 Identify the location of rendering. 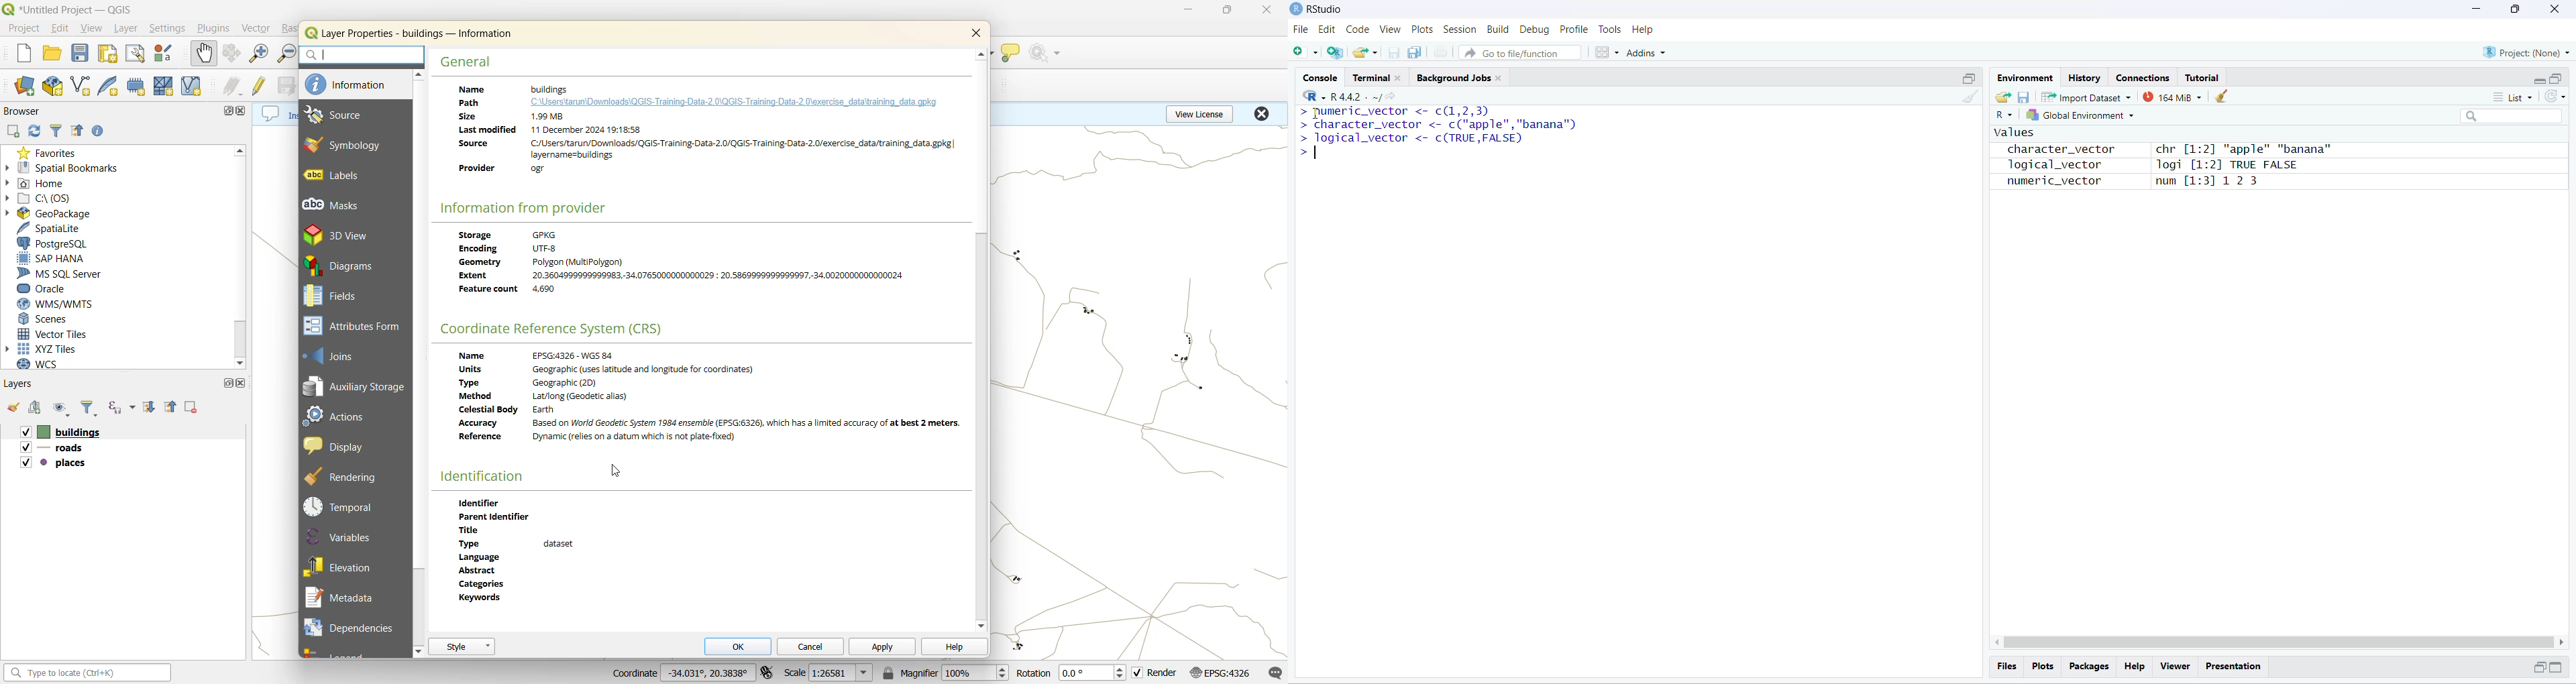
(346, 476).